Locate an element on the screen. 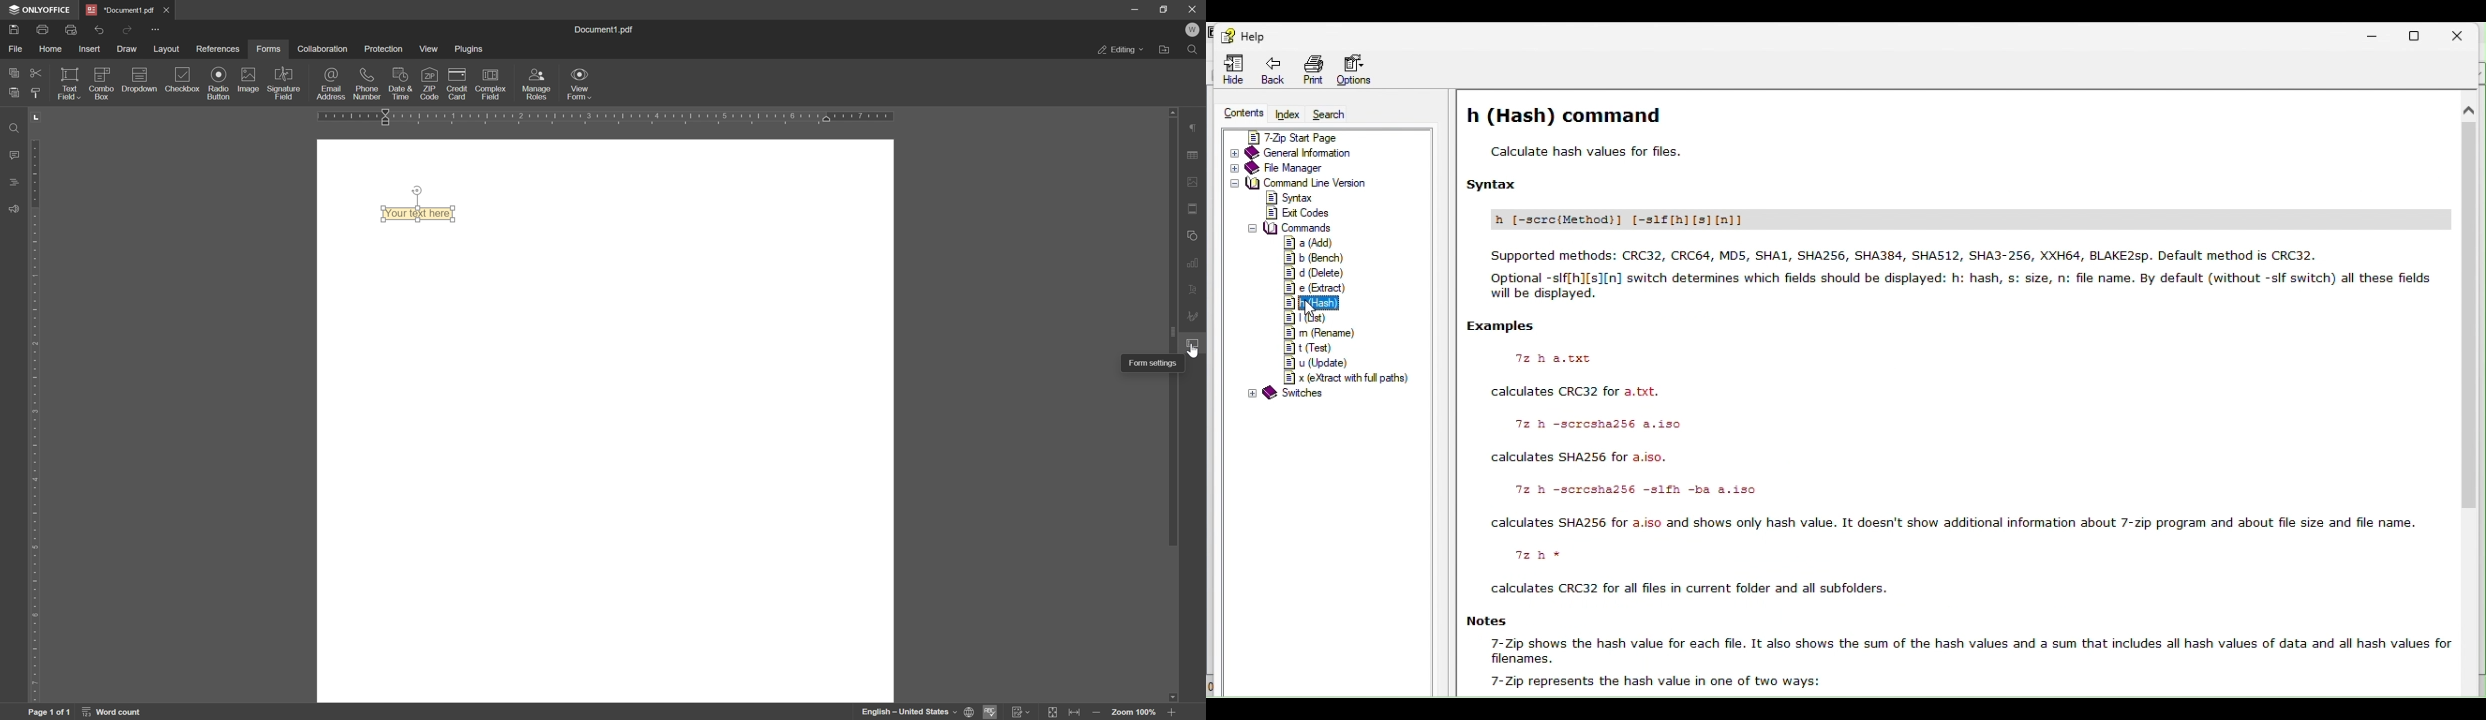 Image resolution: width=2492 pixels, height=728 pixels. h(hash command ) help page is located at coordinates (1961, 388).